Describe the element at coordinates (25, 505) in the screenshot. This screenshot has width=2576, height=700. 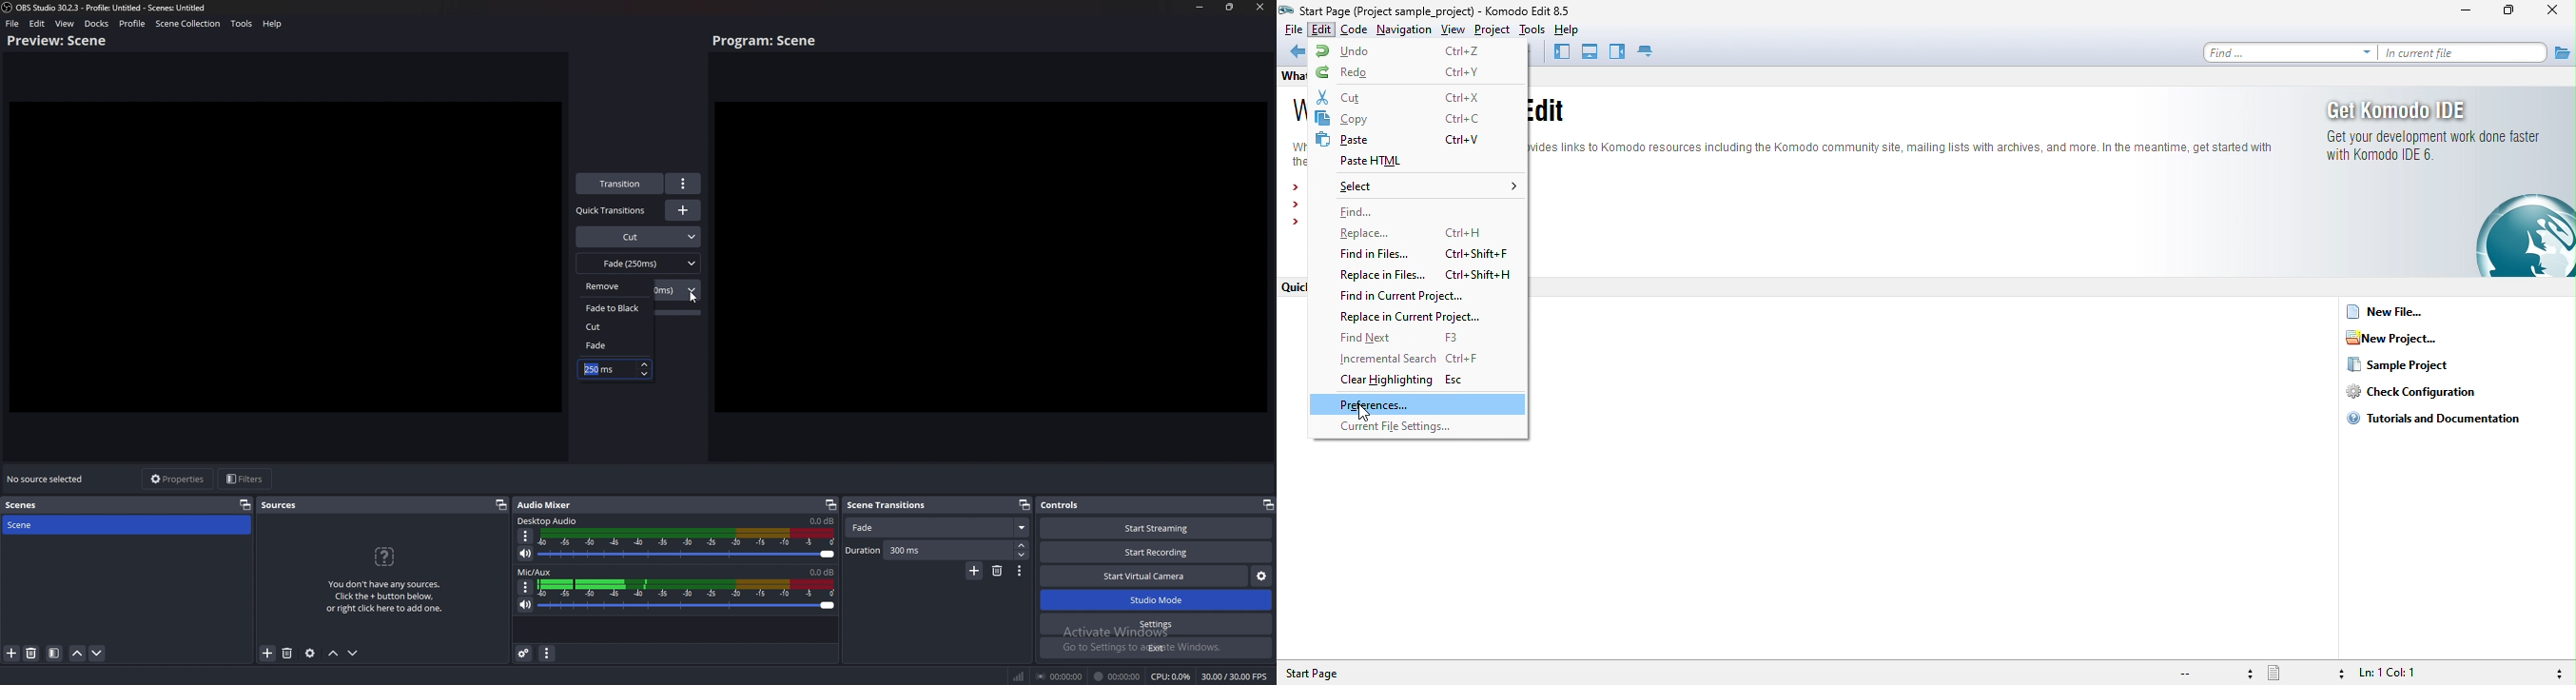
I see `scenes` at that location.